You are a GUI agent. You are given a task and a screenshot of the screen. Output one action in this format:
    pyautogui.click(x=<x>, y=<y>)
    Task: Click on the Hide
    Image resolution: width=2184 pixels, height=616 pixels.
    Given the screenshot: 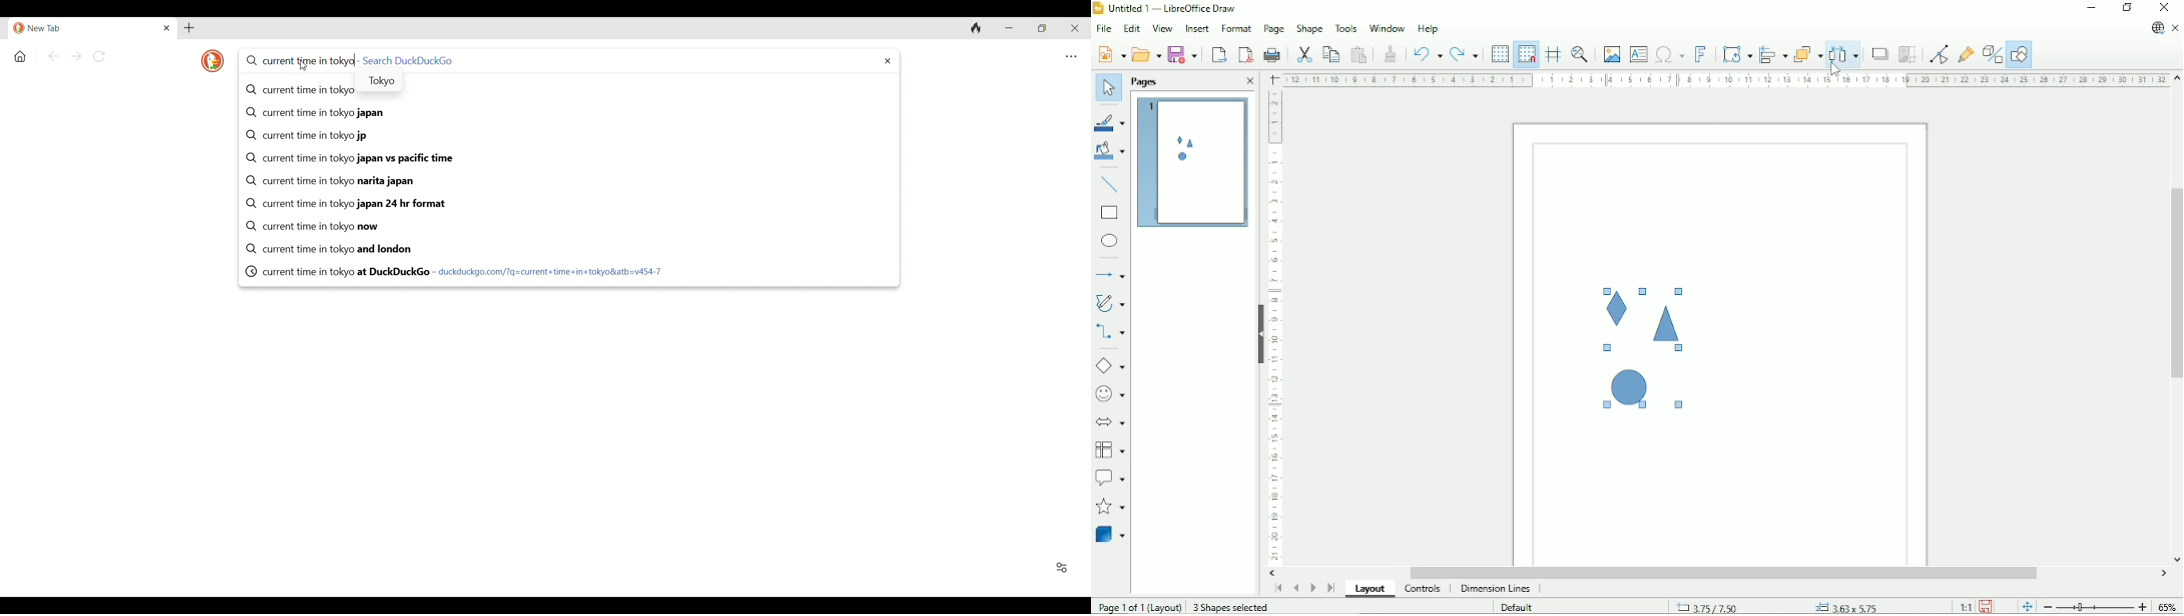 What is the action you would take?
    pyautogui.click(x=1260, y=334)
    